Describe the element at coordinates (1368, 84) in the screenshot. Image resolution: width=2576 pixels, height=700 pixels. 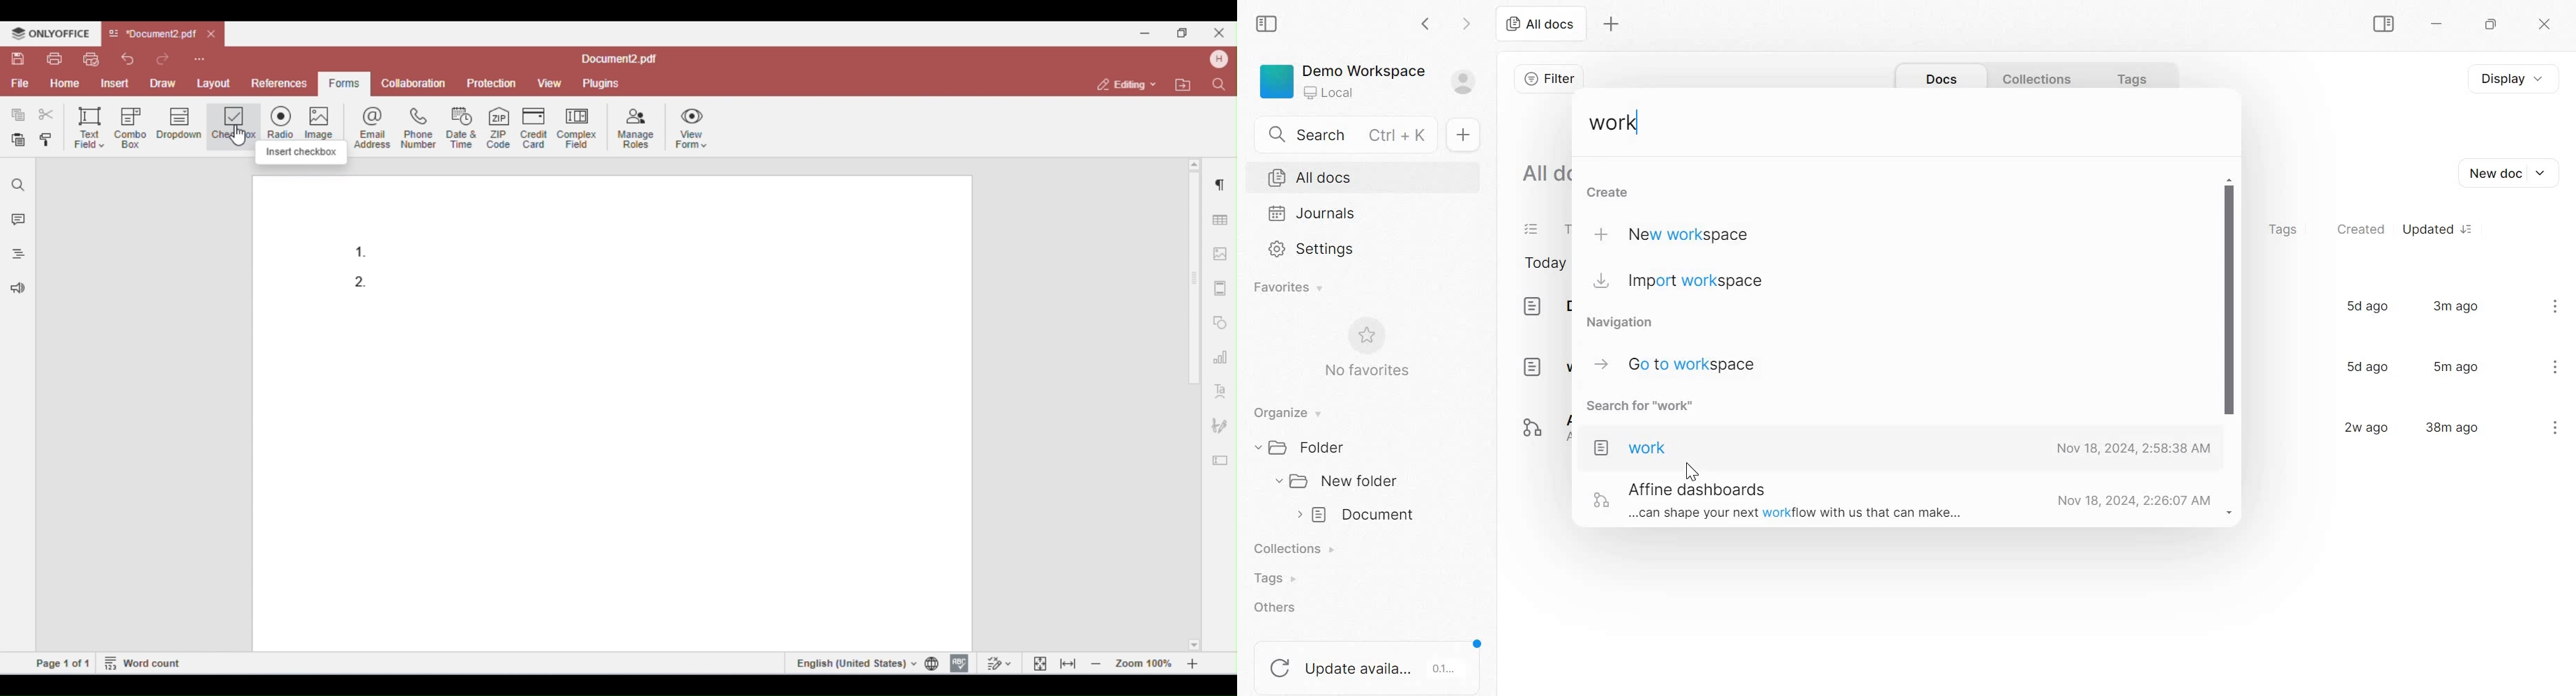
I see `Demo workspace` at that location.